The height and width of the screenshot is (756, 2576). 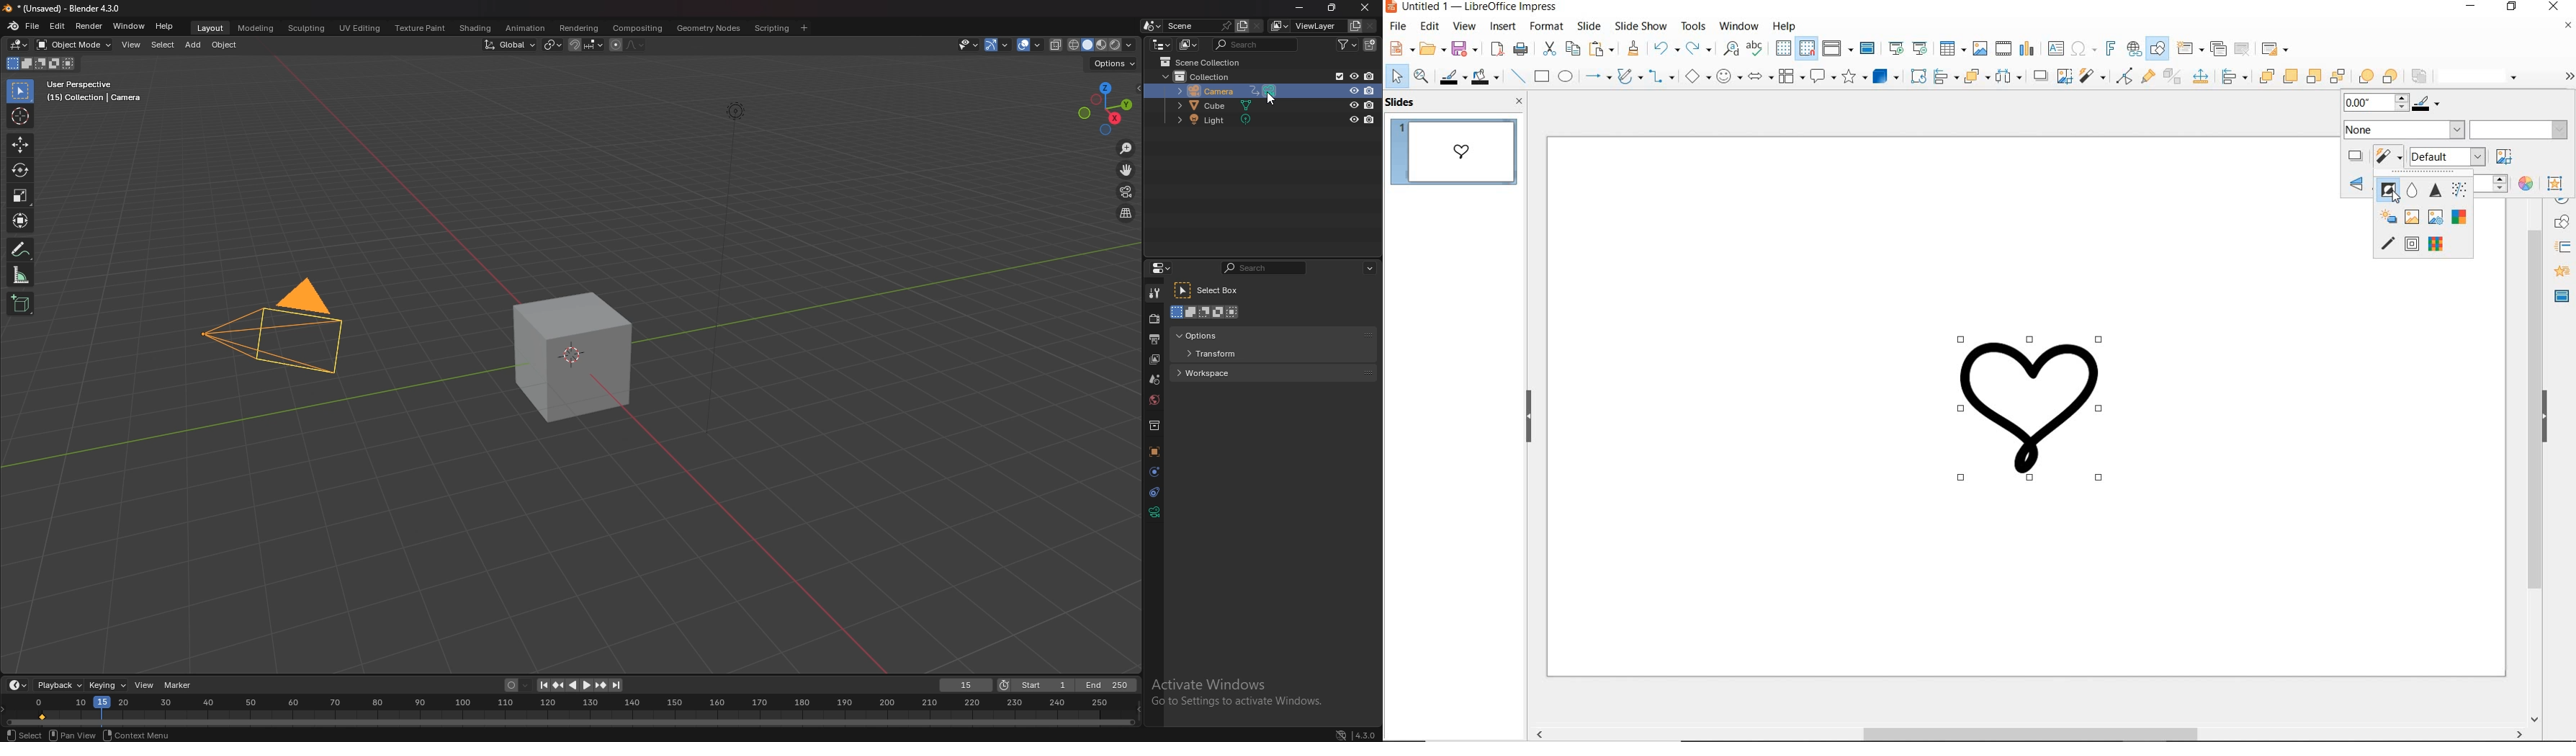 What do you see at coordinates (2561, 271) in the screenshot?
I see `` at bounding box center [2561, 271].